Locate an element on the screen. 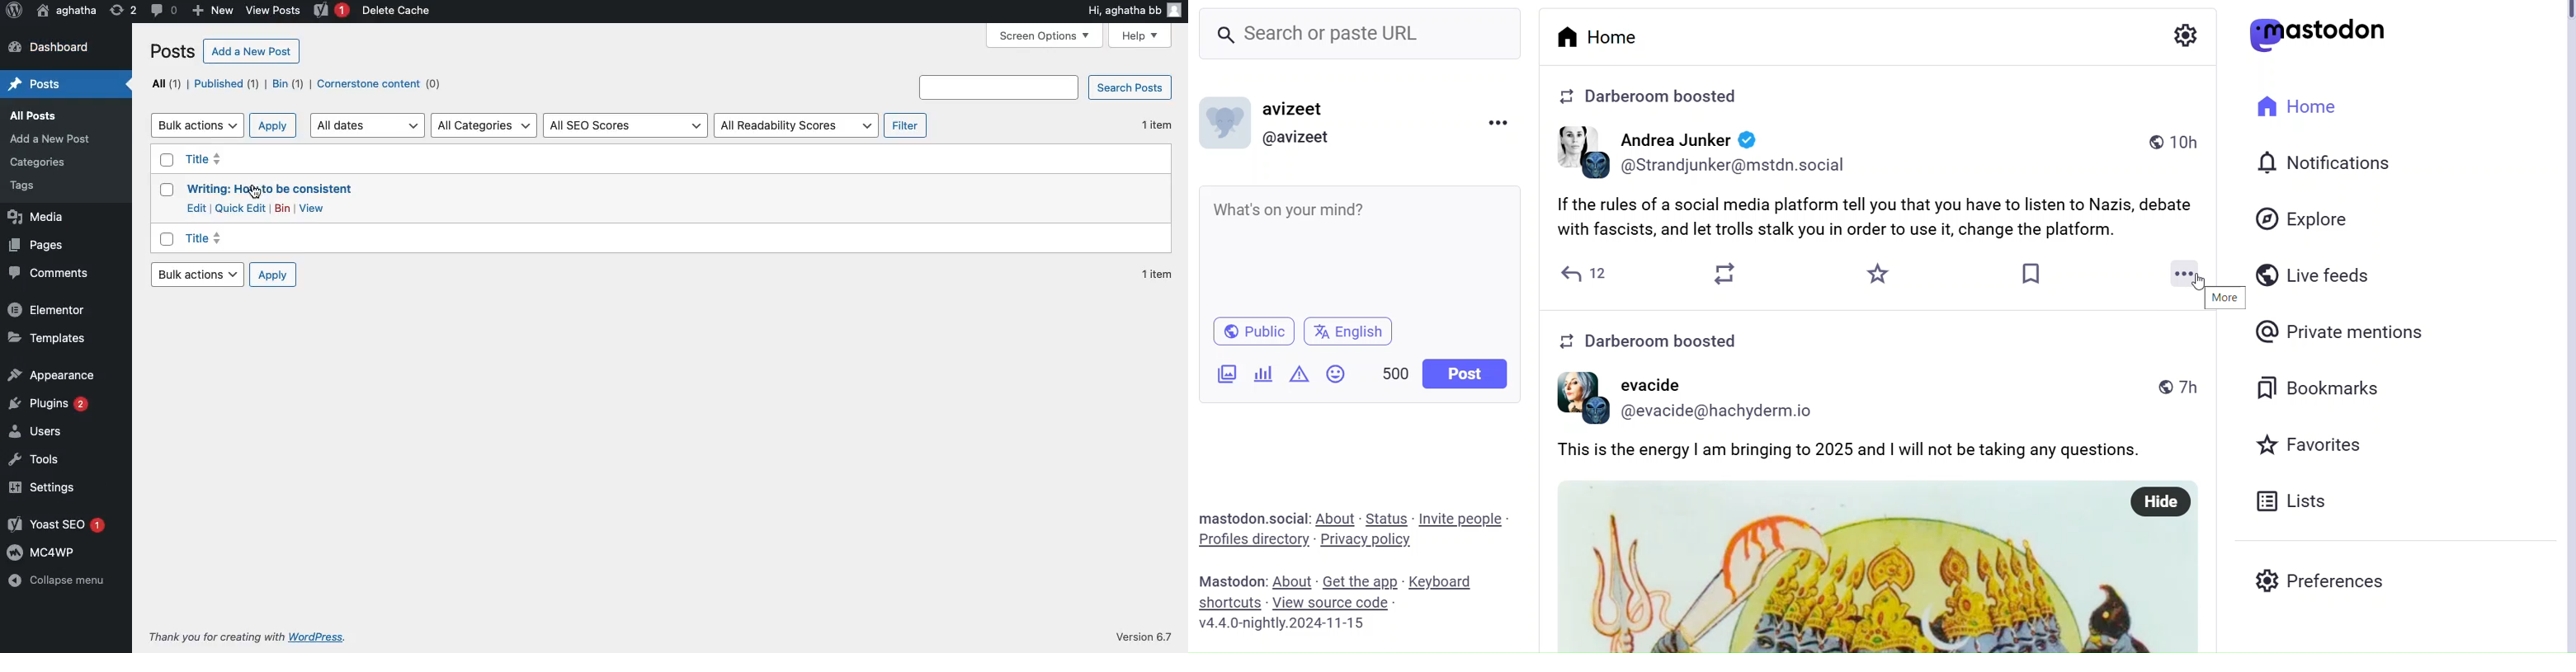  user id is located at coordinates (1717, 410).